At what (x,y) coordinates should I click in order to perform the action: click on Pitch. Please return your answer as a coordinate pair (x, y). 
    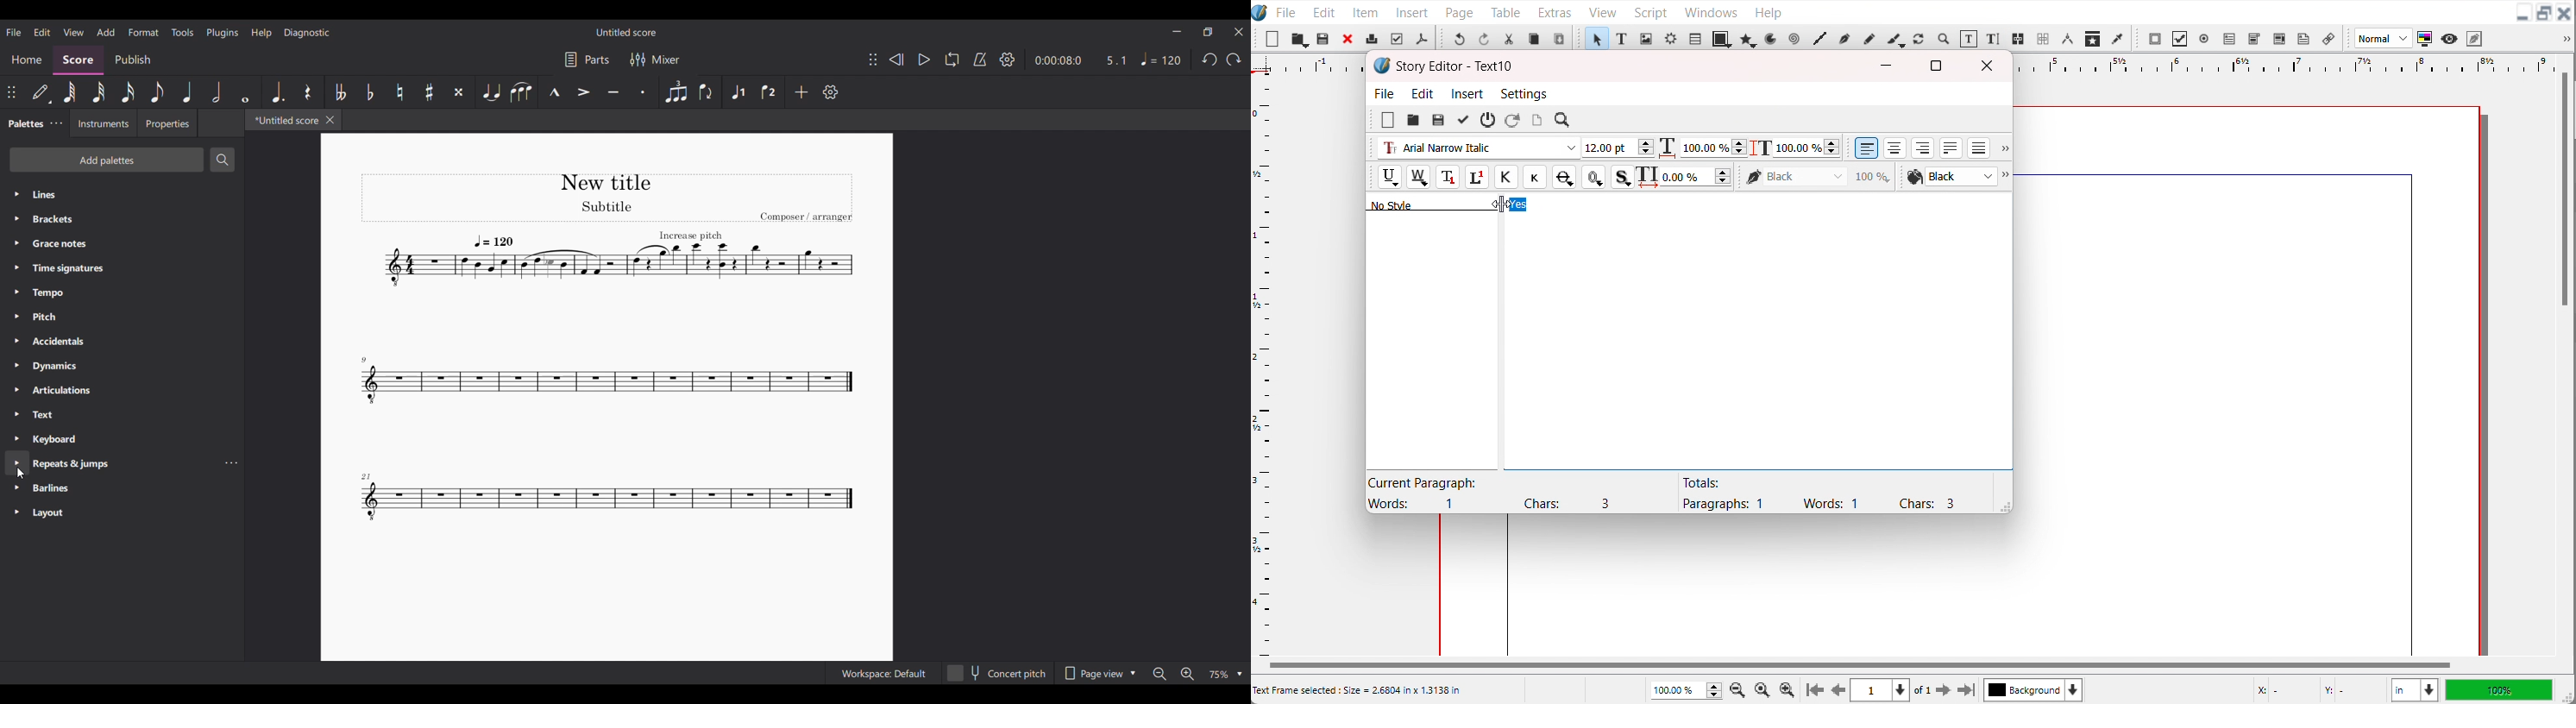
    Looking at the image, I should click on (123, 317).